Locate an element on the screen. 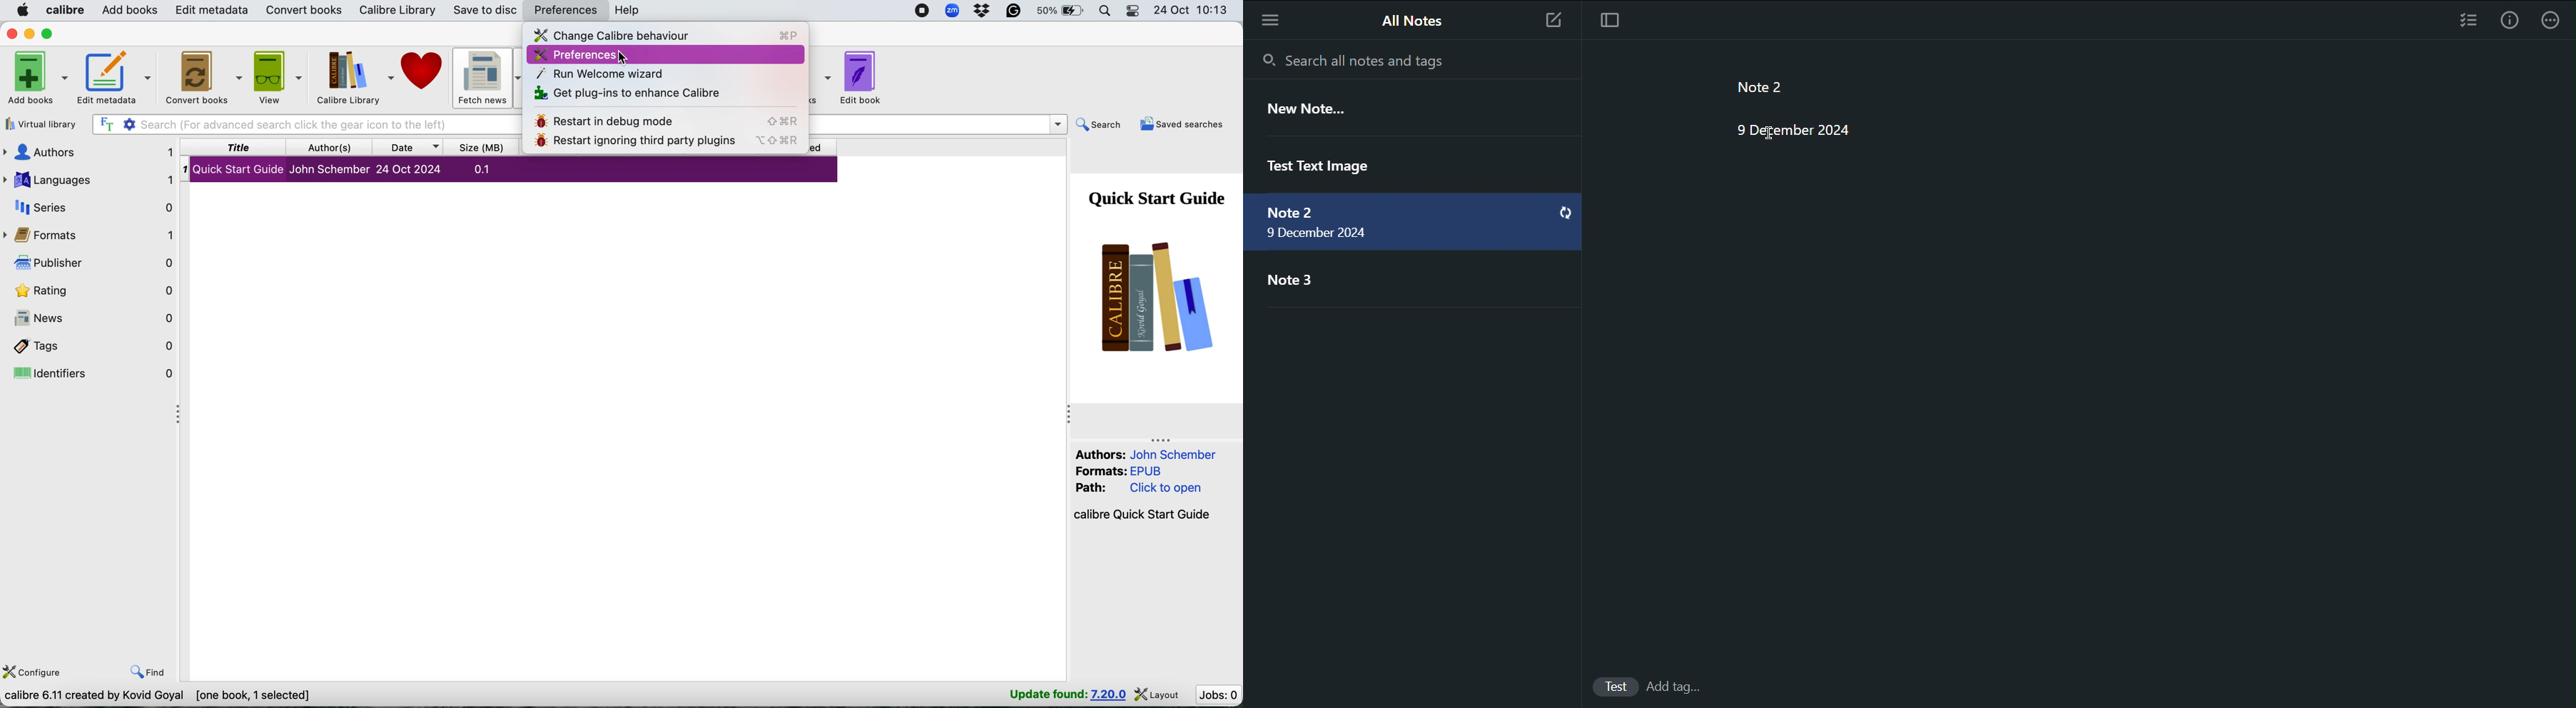 The image size is (2576, 728). book cover page- quick start guide is located at coordinates (1154, 275).